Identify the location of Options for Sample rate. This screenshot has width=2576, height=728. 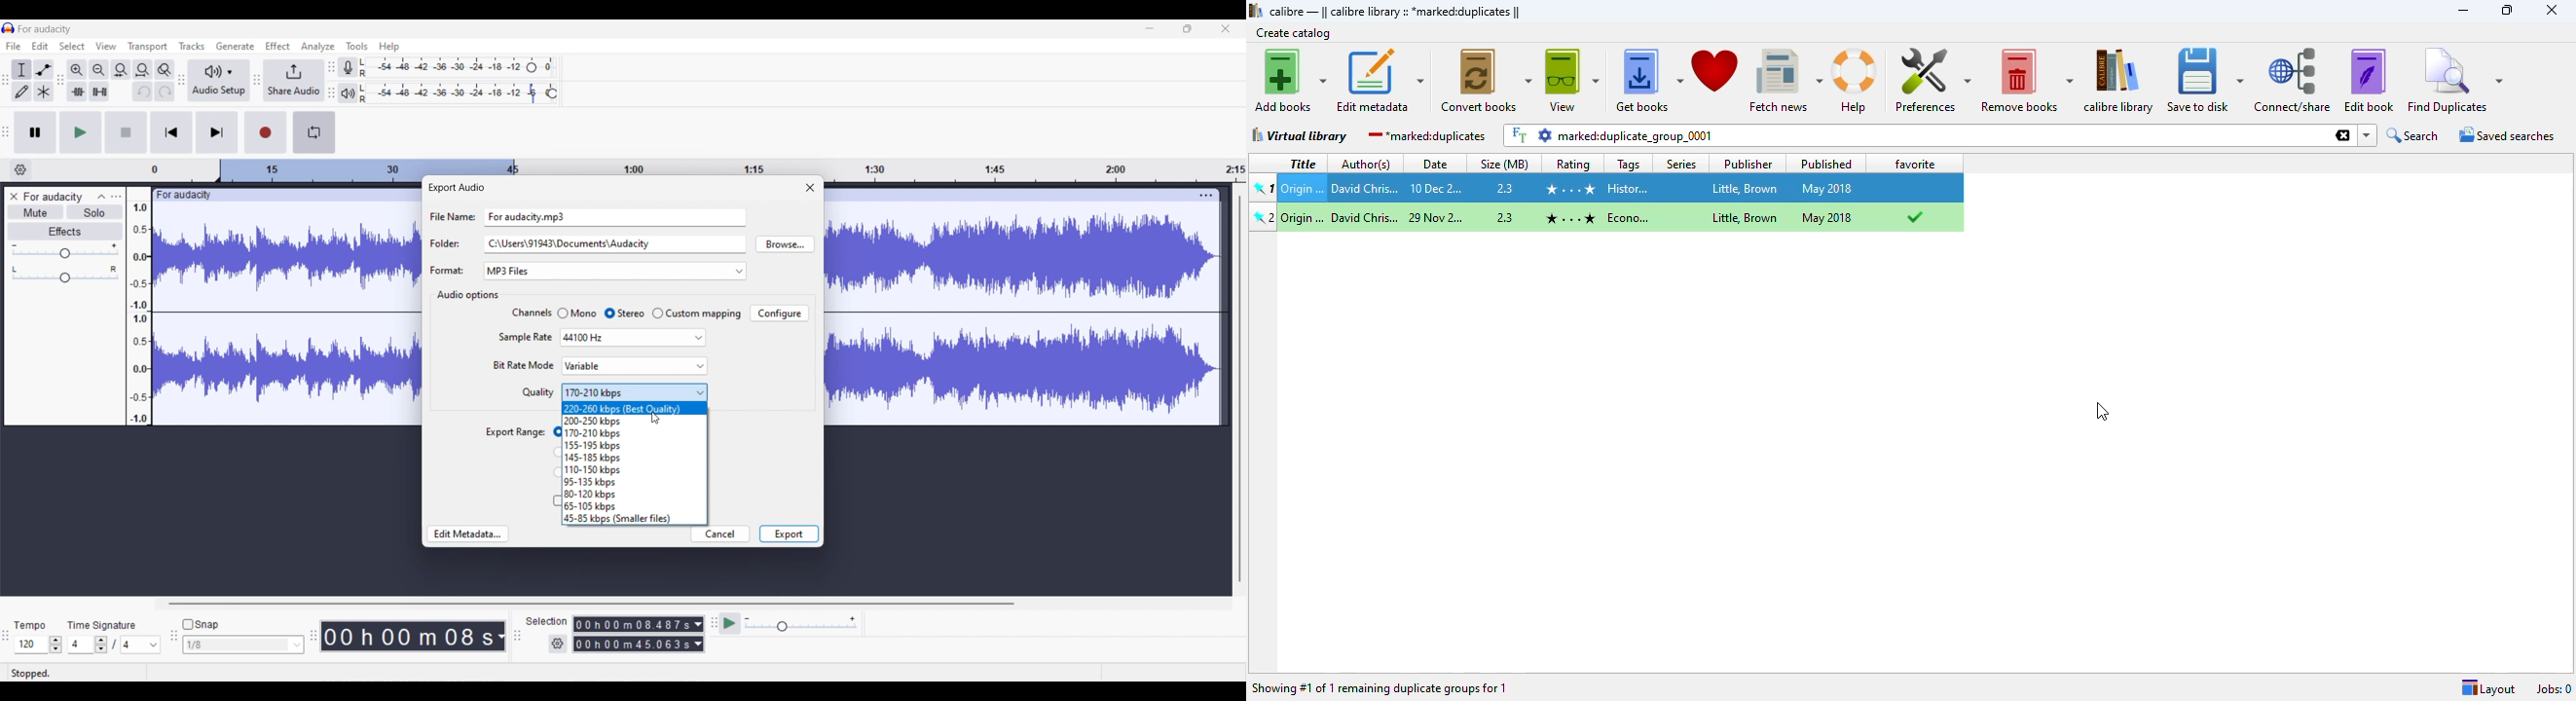
(633, 338).